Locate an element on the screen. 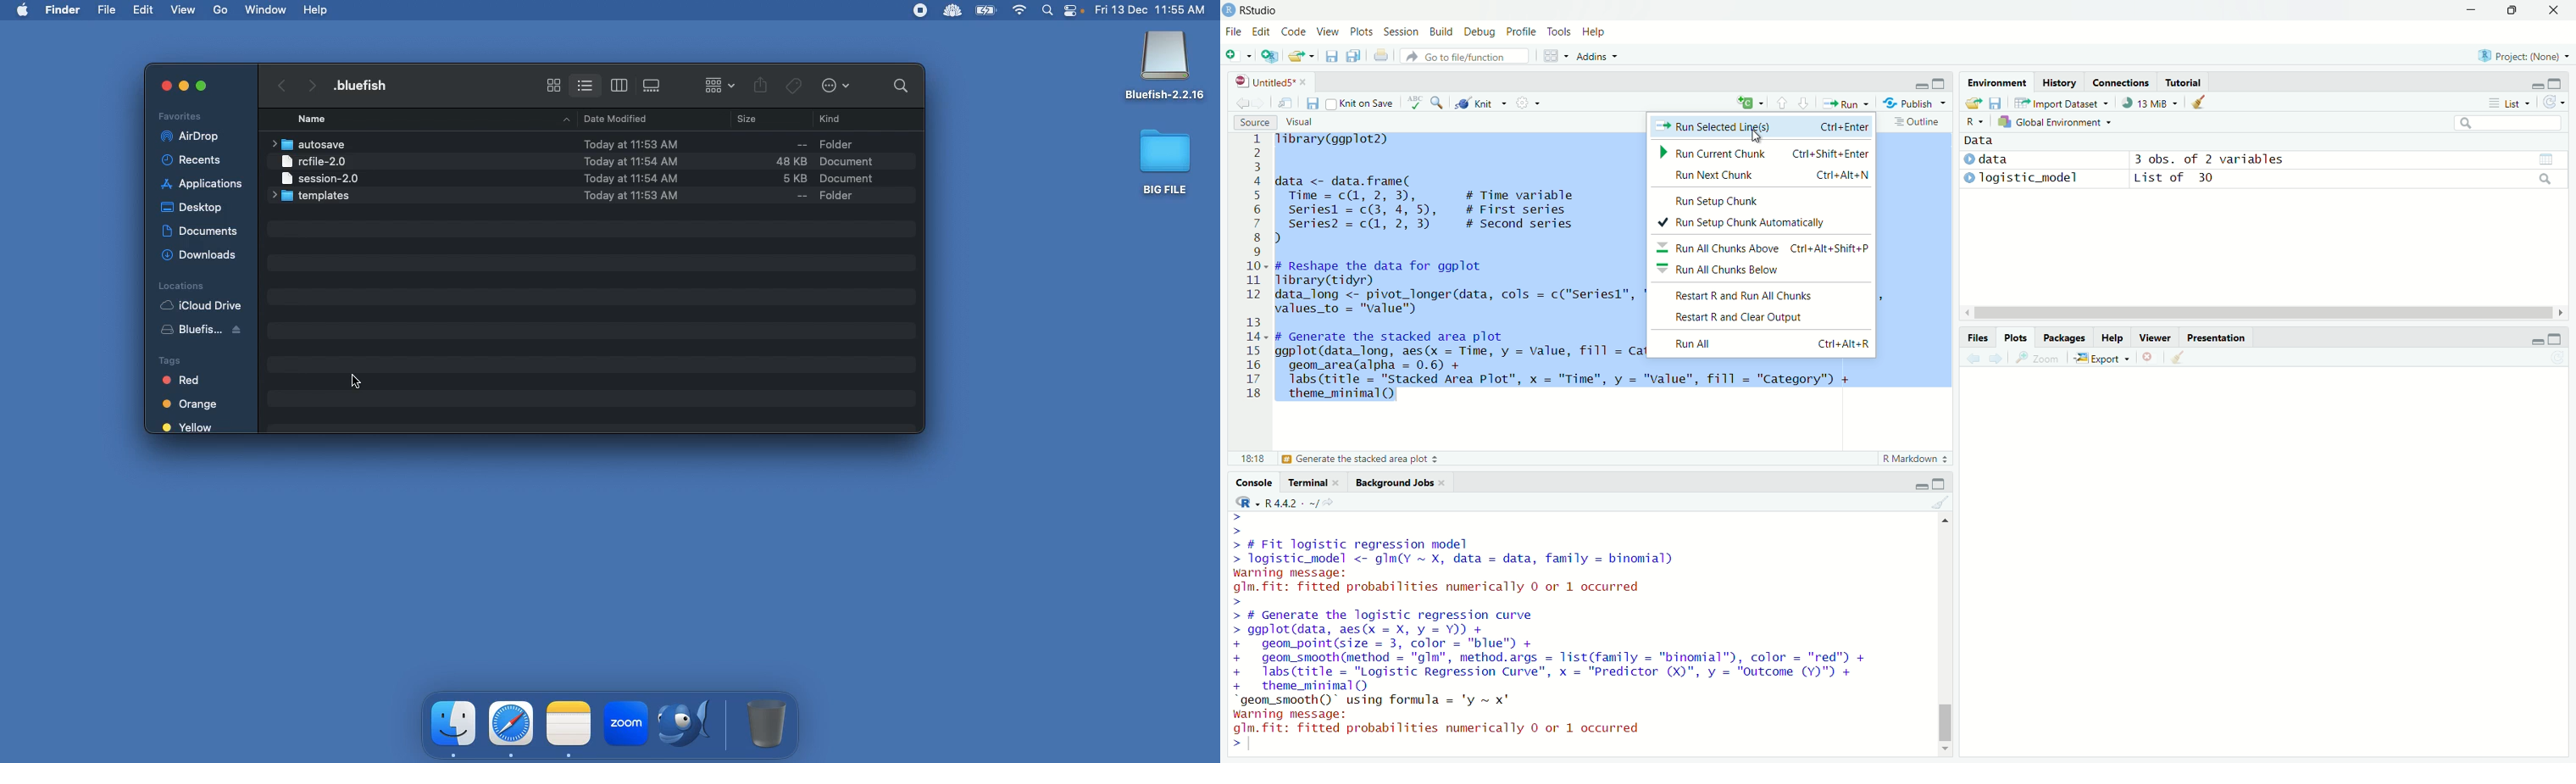  Run All Chunks Above  Ctrl+Alt+Shift+P is located at coordinates (1773, 249).